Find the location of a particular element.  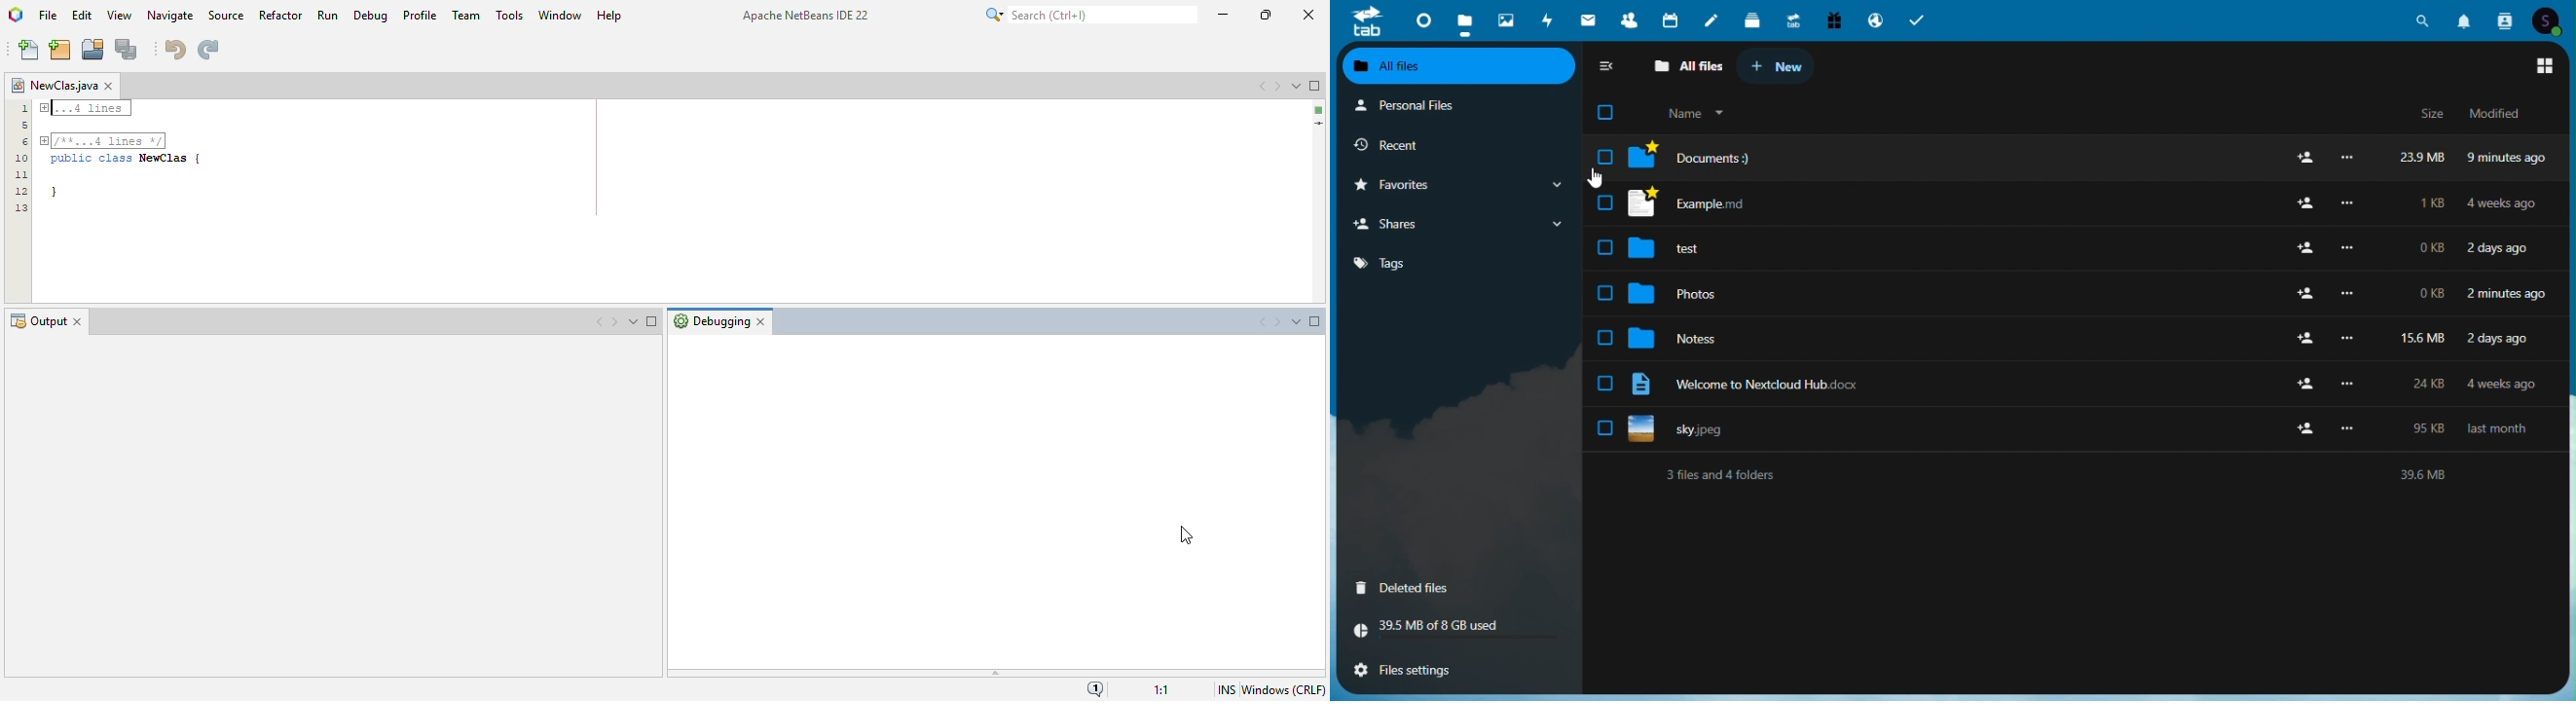

Recent is located at coordinates (1433, 143).